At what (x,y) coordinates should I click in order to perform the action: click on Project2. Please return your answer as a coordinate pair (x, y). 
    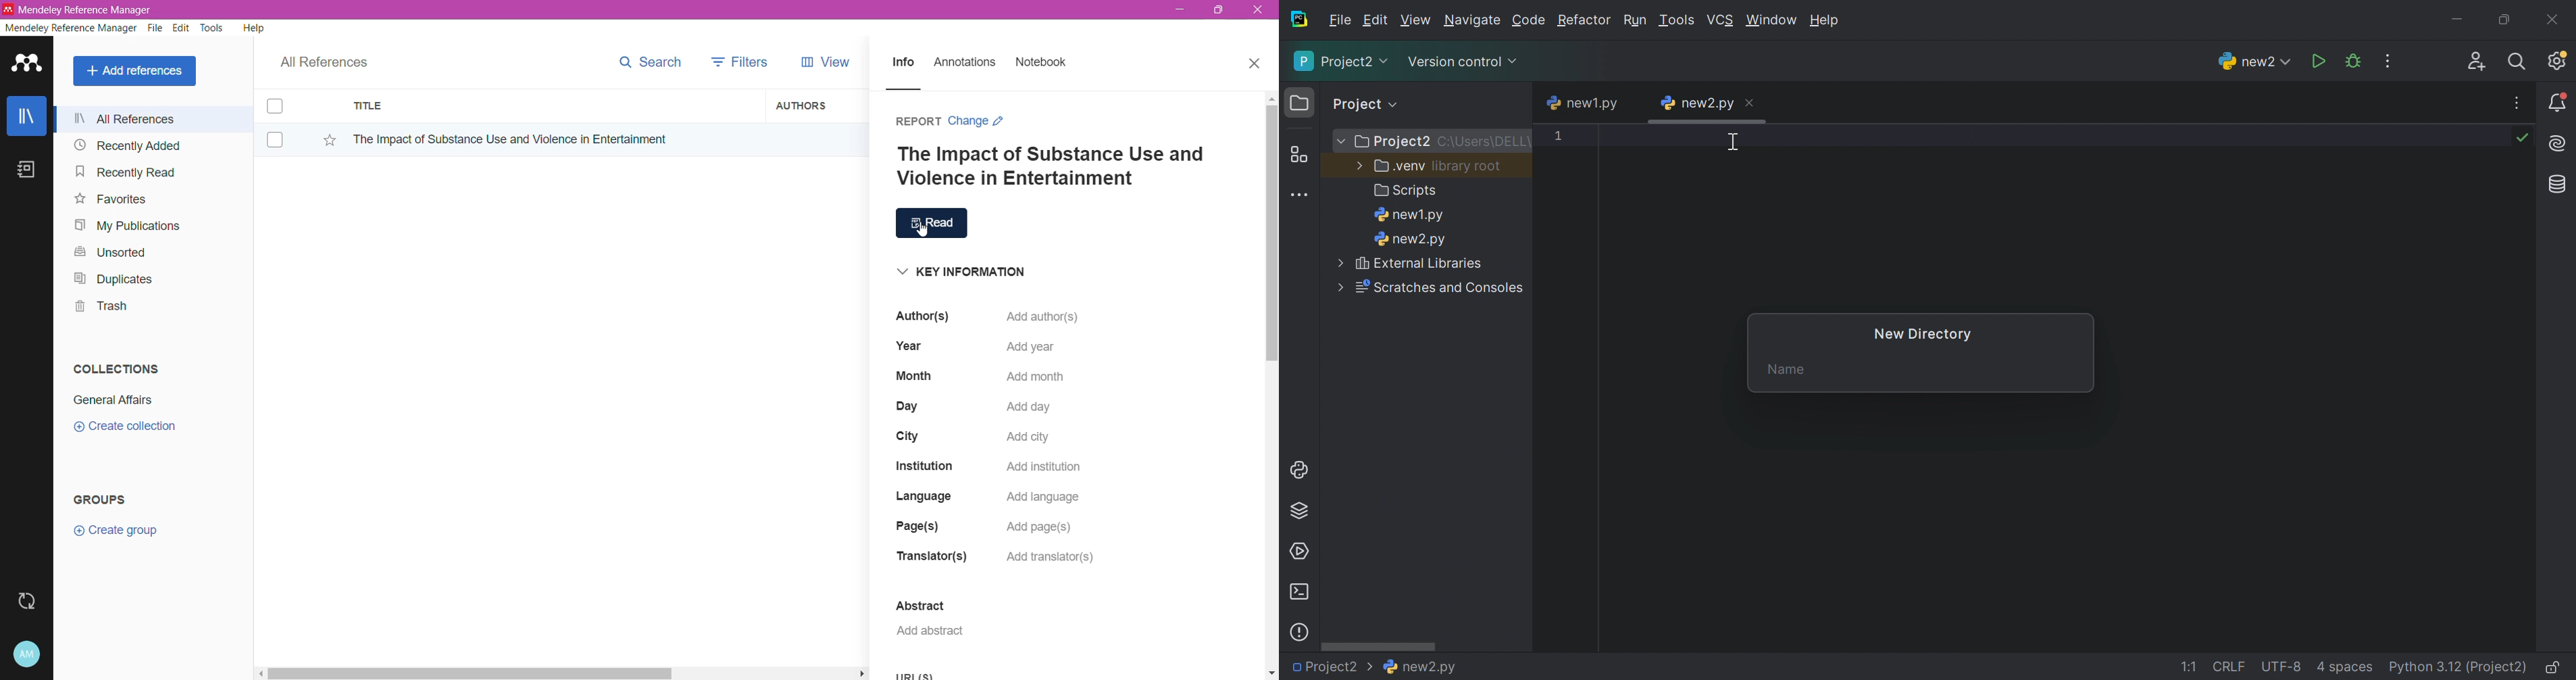
    Looking at the image, I should click on (1342, 62).